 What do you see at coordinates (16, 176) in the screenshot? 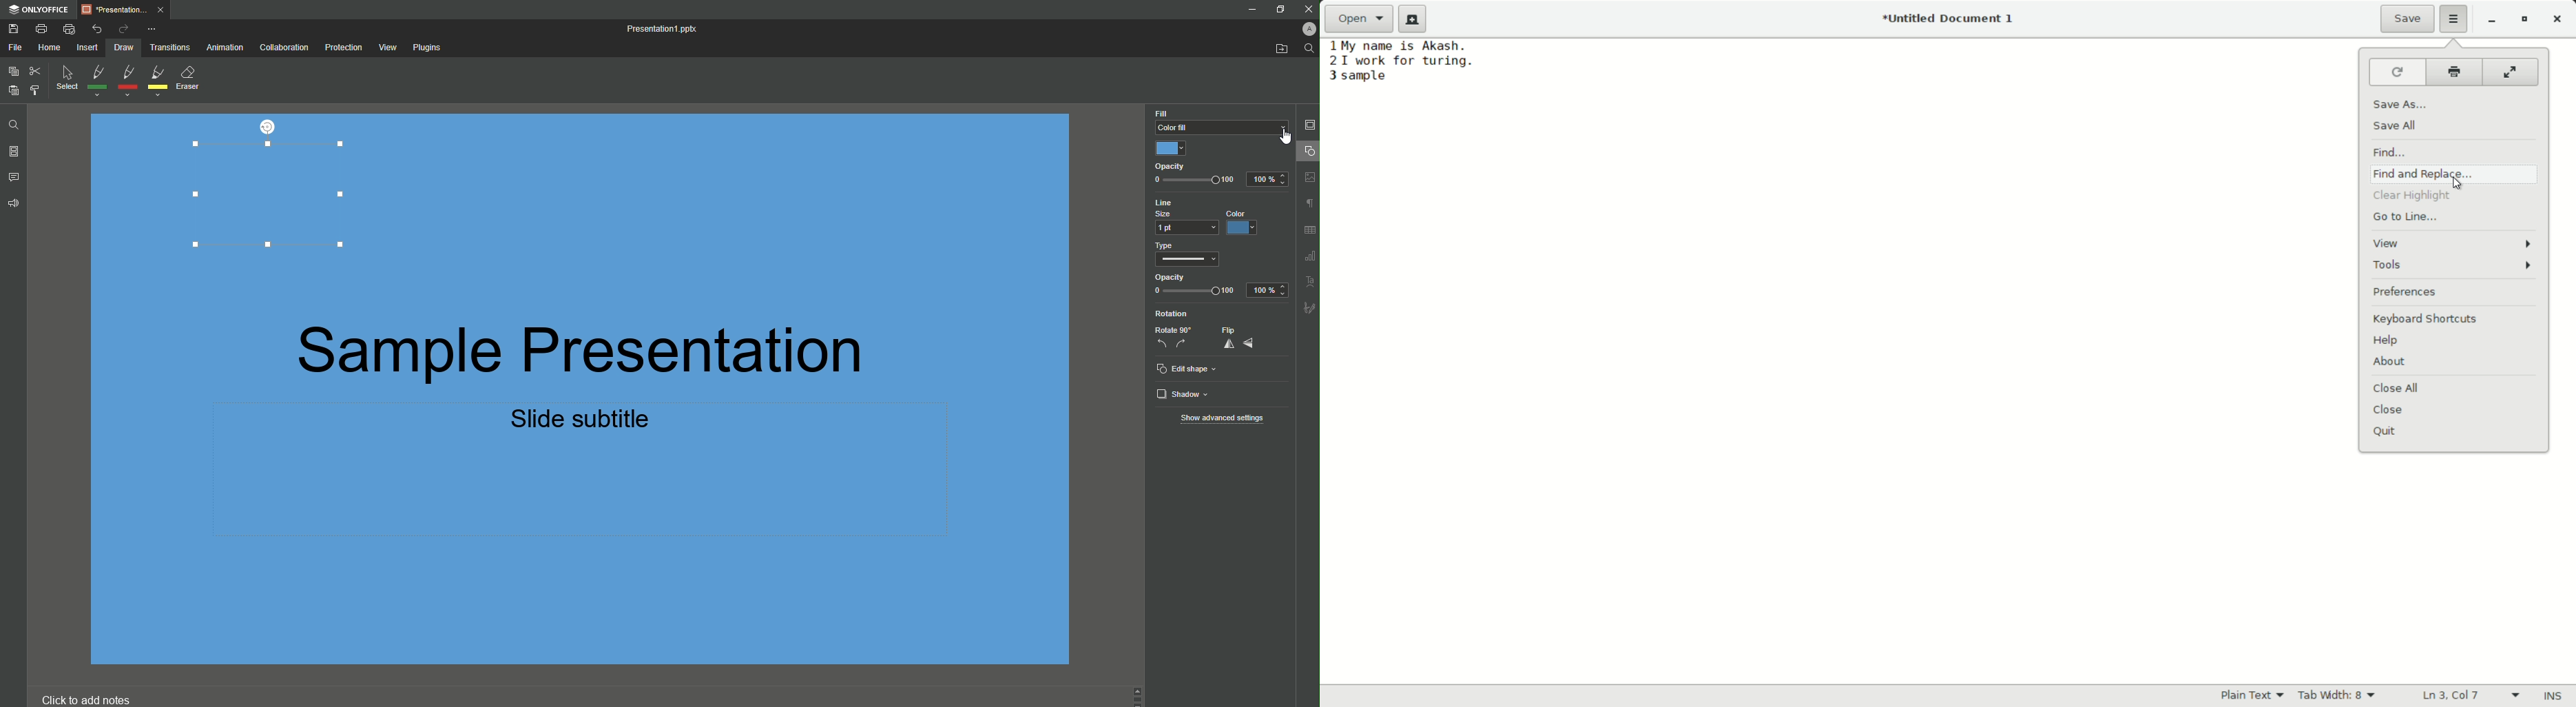
I see `Comments` at bounding box center [16, 176].